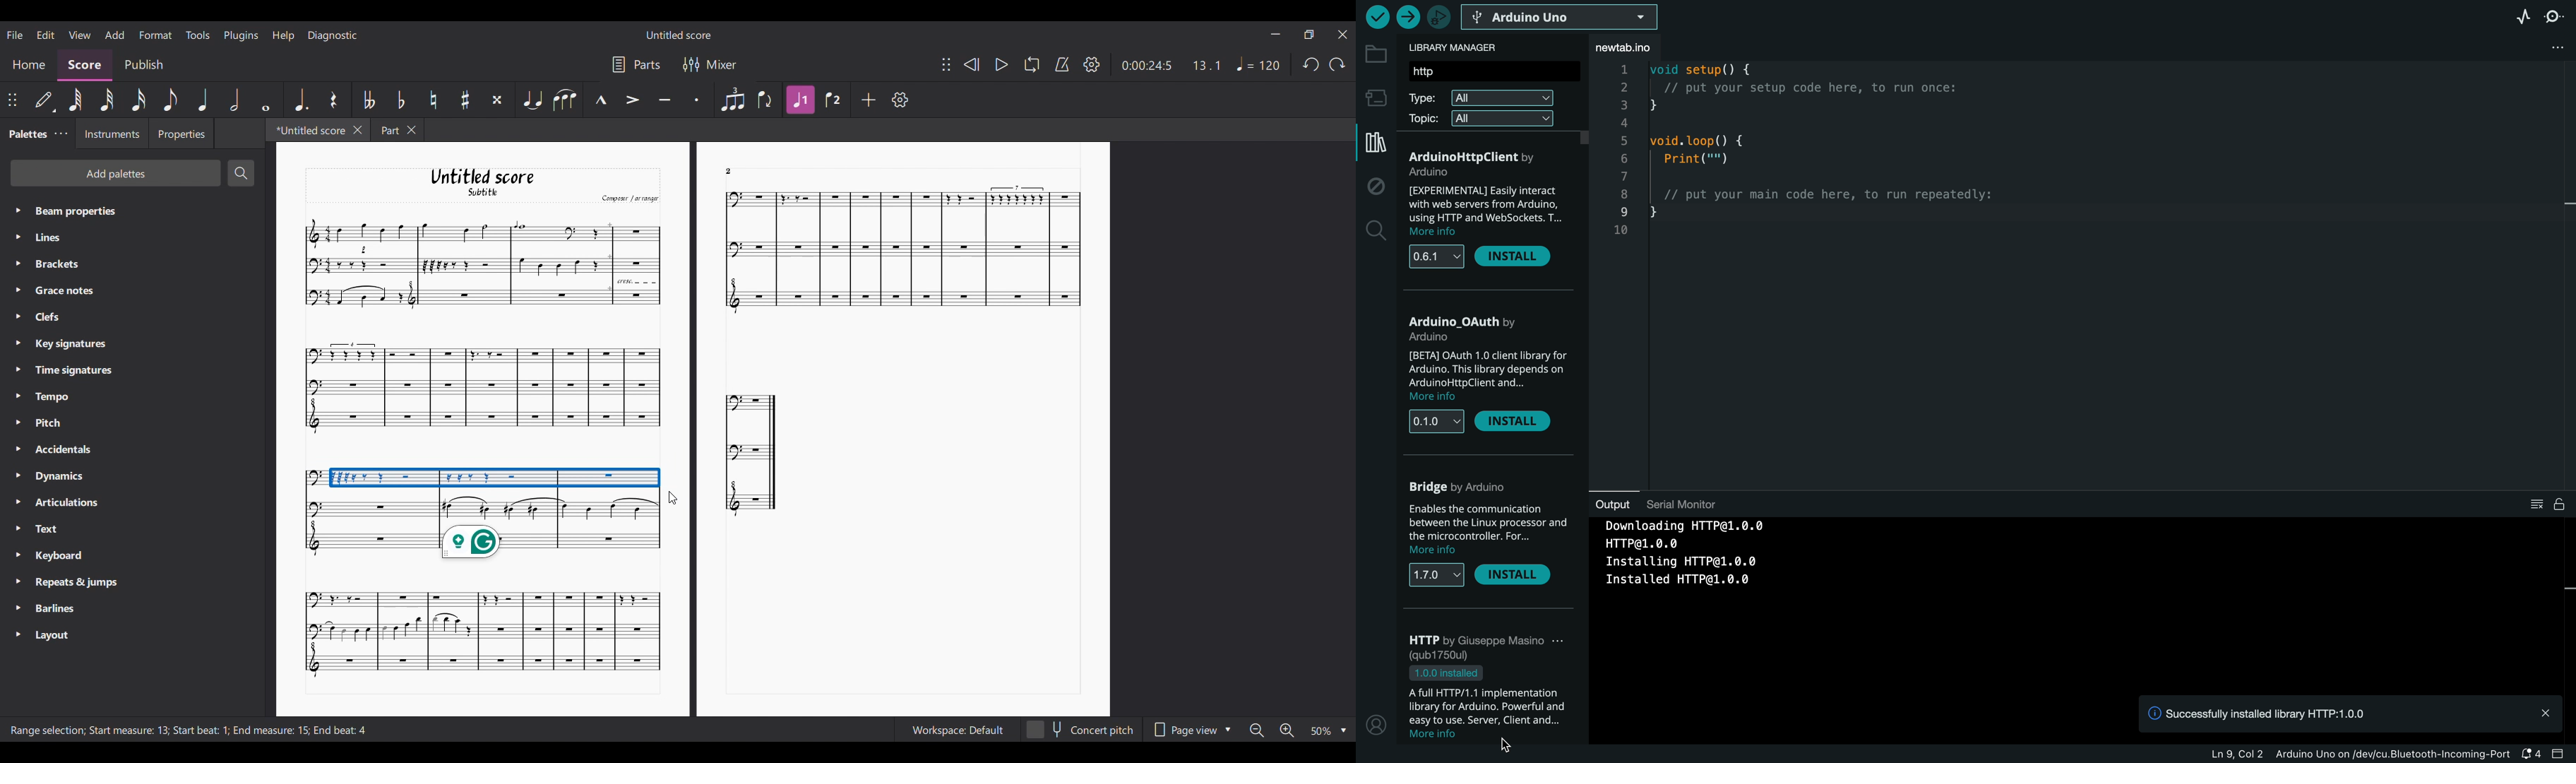 This screenshot has width=2576, height=784. What do you see at coordinates (1518, 256) in the screenshot?
I see `install` at bounding box center [1518, 256].